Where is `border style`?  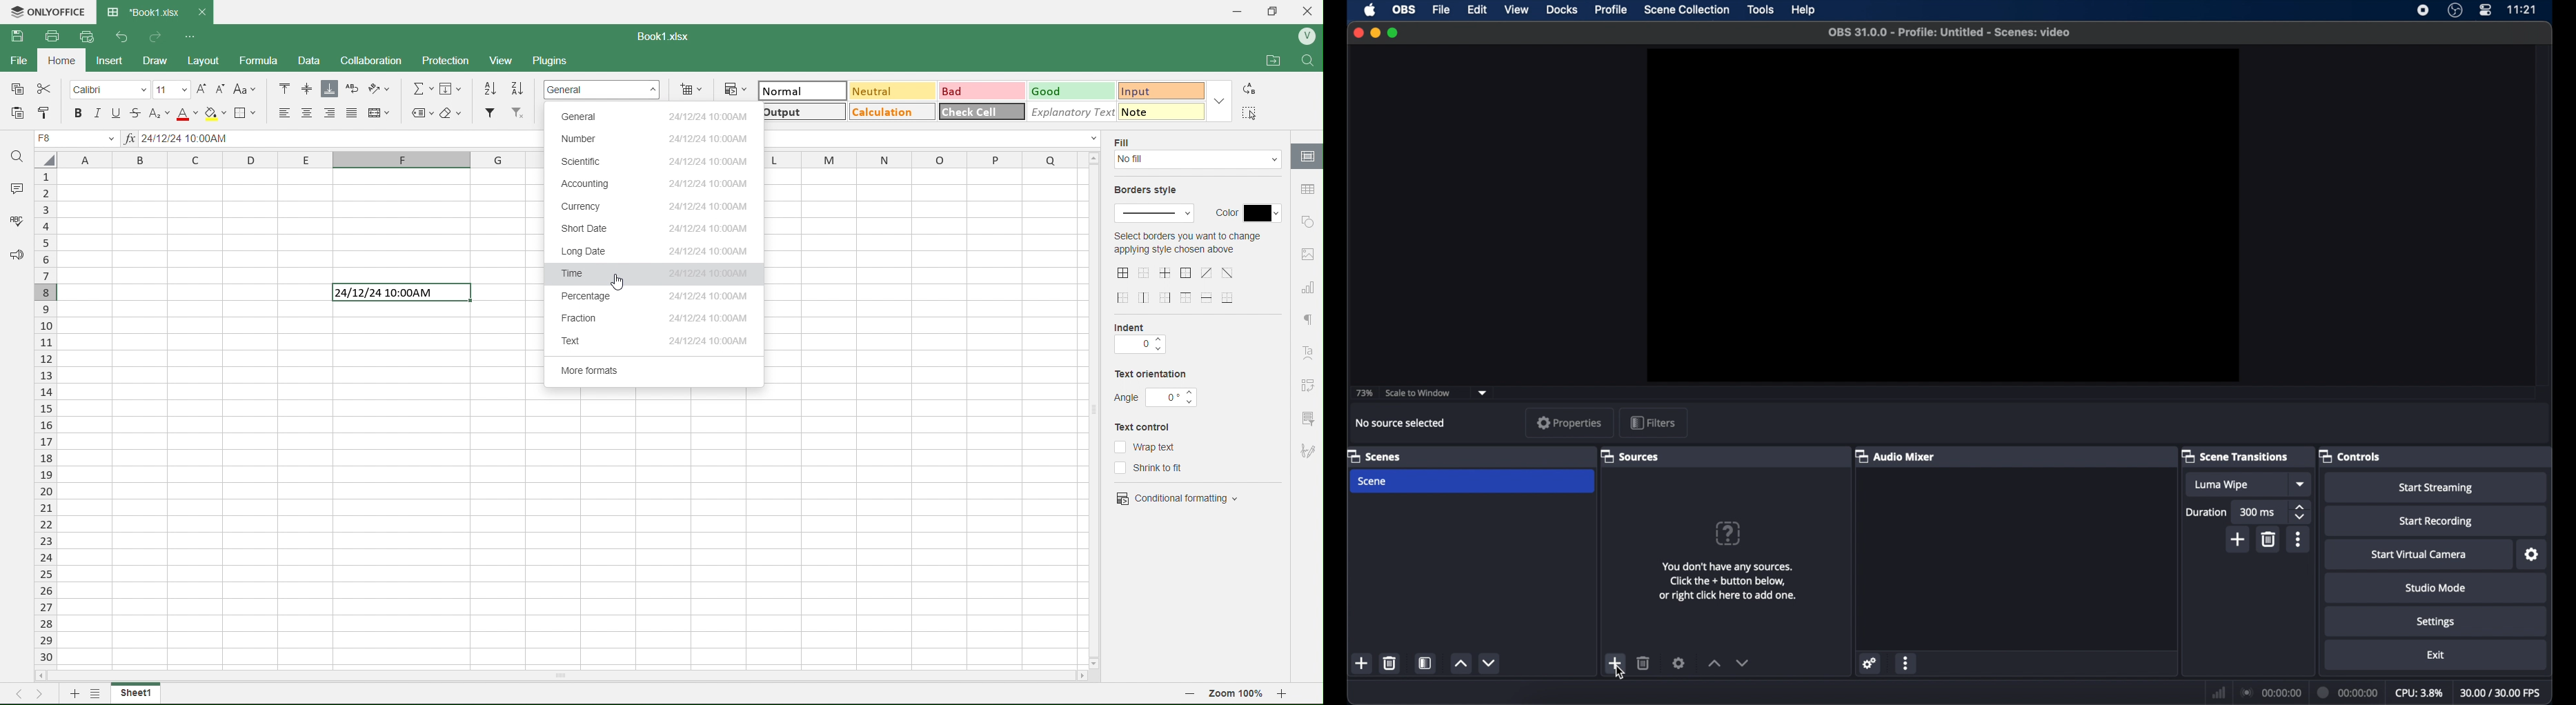 border style is located at coordinates (1156, 215).